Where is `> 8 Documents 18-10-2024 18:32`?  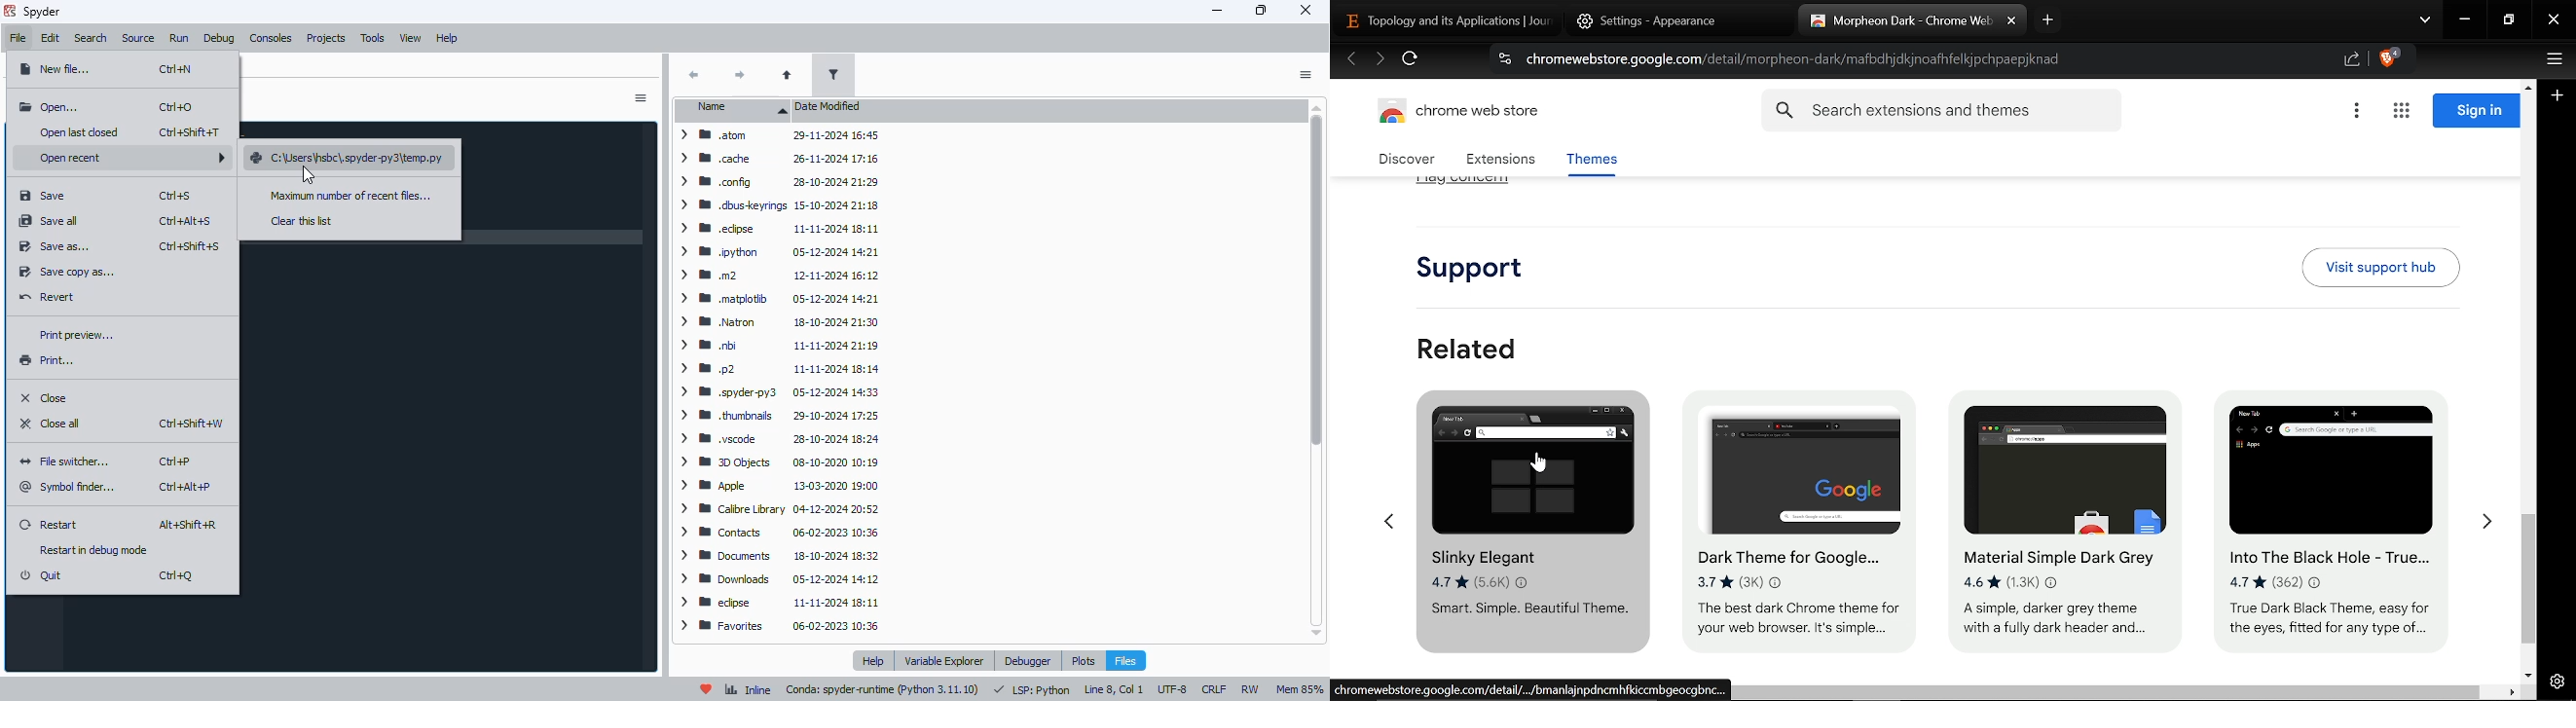
> 8 Documents 18-10-2024 18:32 is located at coordinates (776, 556).